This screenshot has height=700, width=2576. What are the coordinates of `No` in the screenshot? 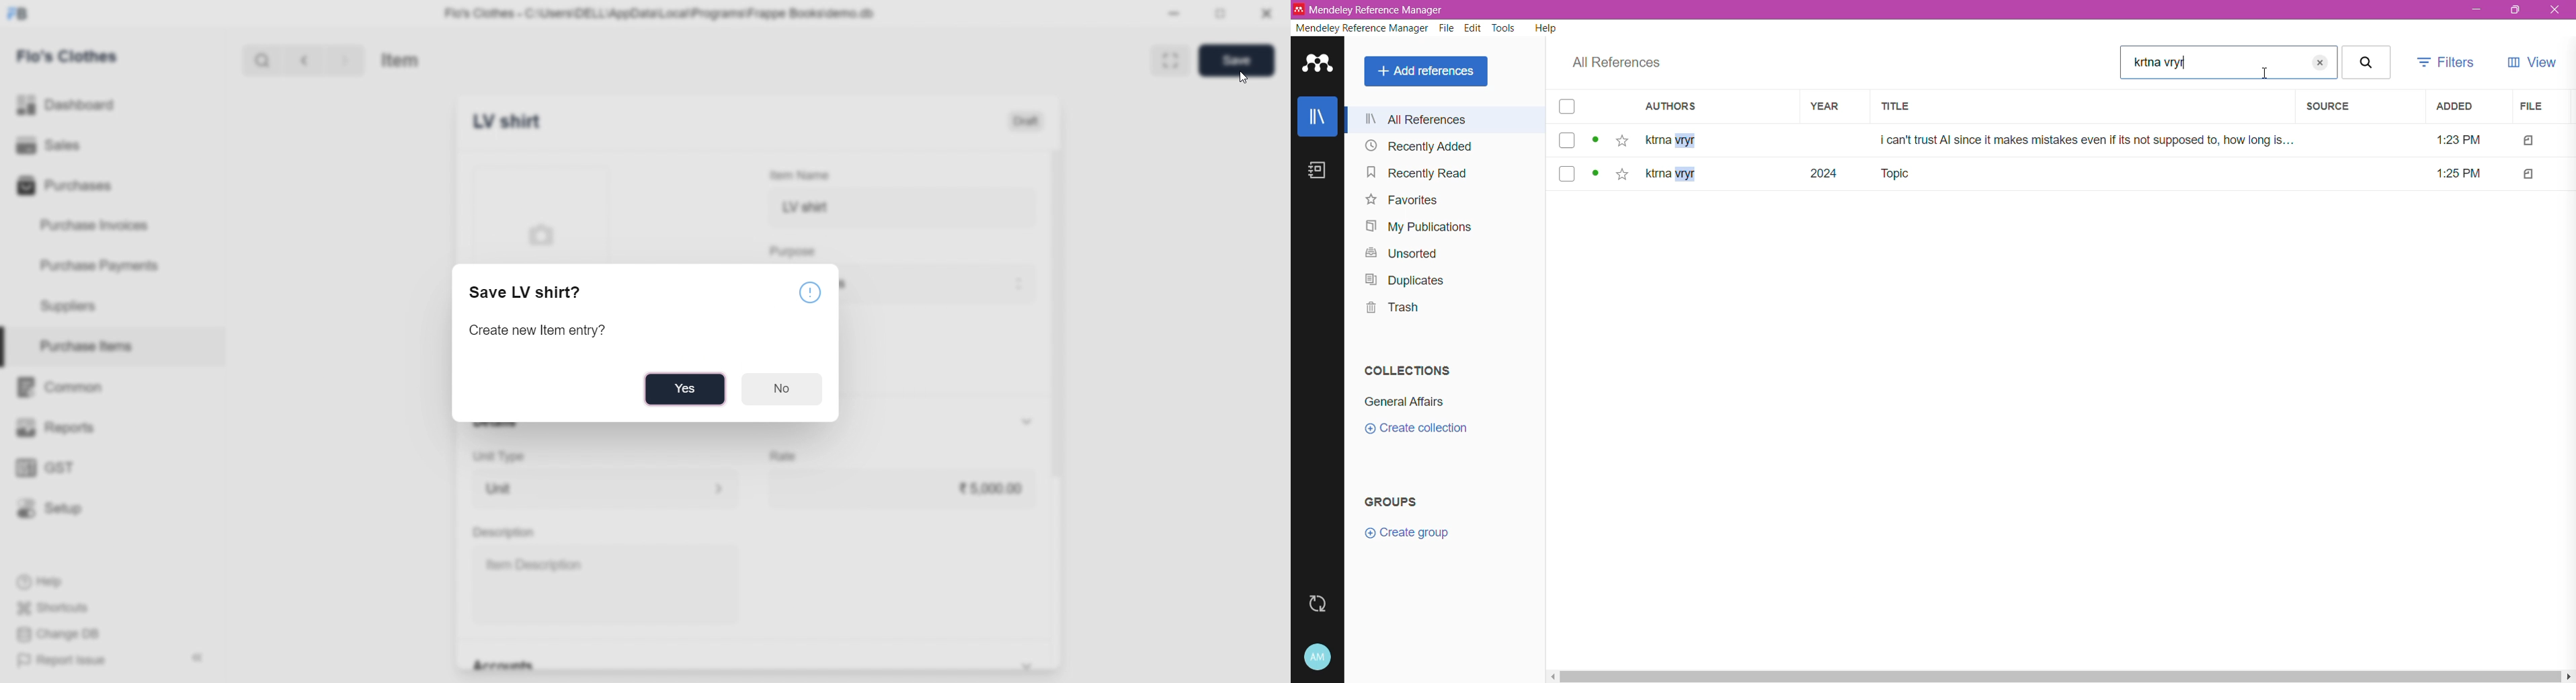 It's located at (785, 389).